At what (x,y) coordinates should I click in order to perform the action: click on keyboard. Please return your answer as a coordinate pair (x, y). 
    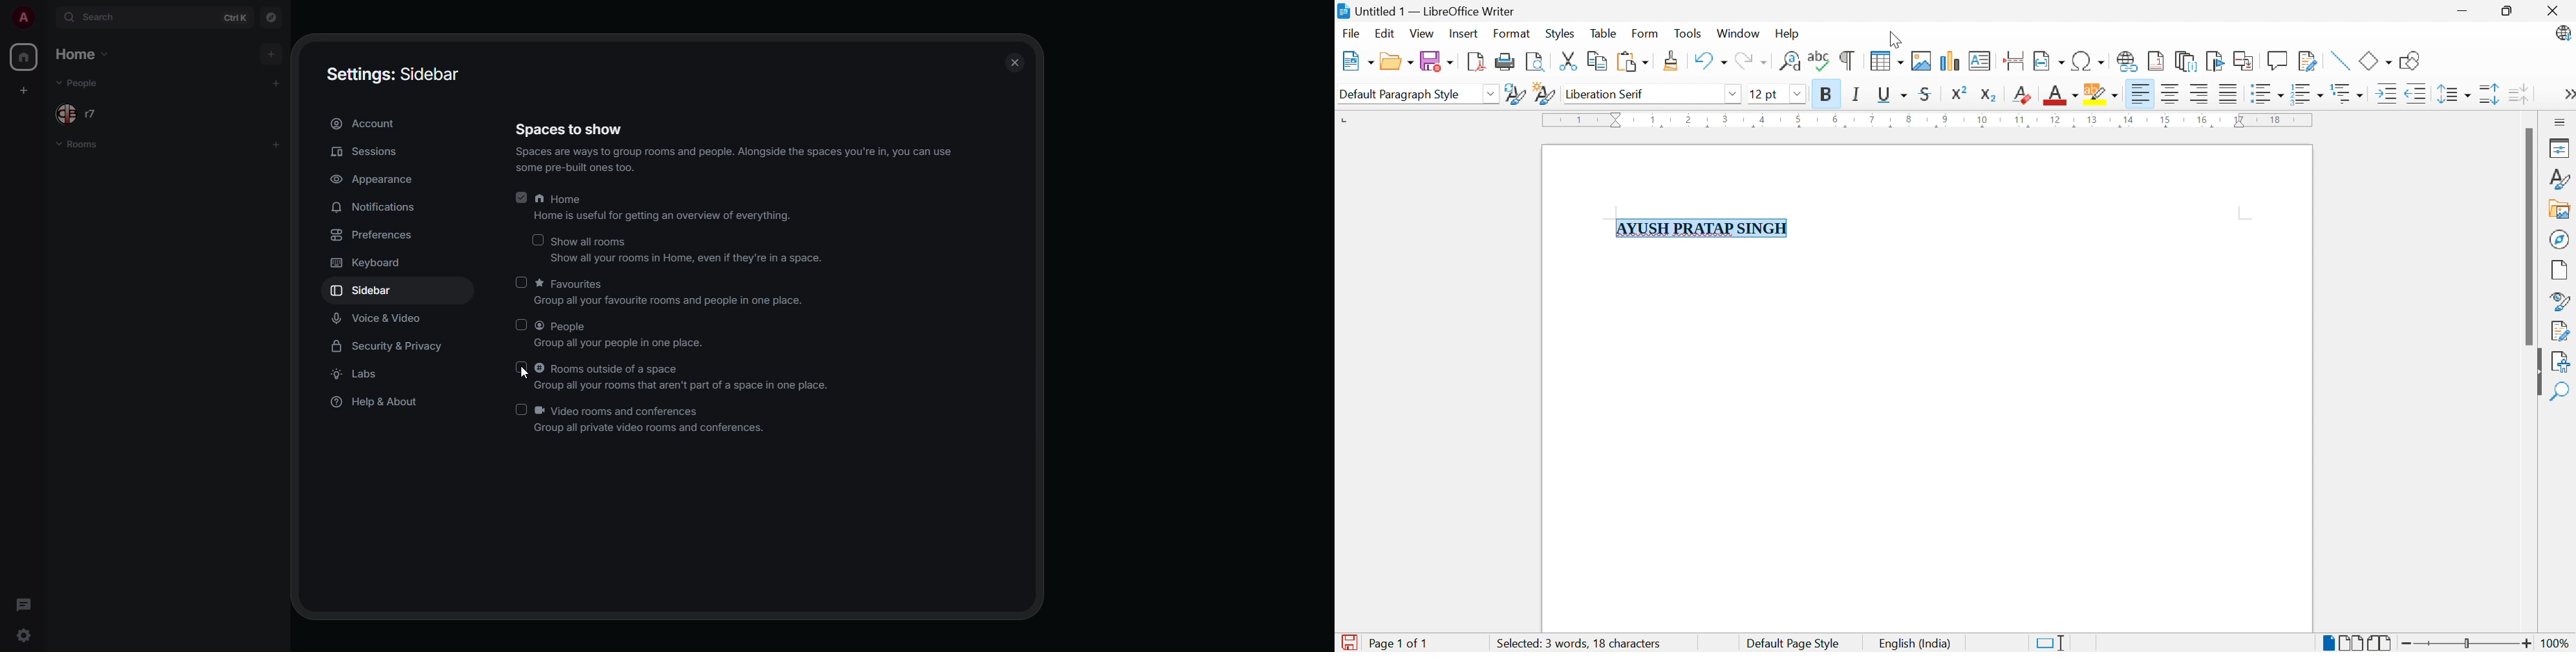
    Looking at the image, I should click on (371, 263).